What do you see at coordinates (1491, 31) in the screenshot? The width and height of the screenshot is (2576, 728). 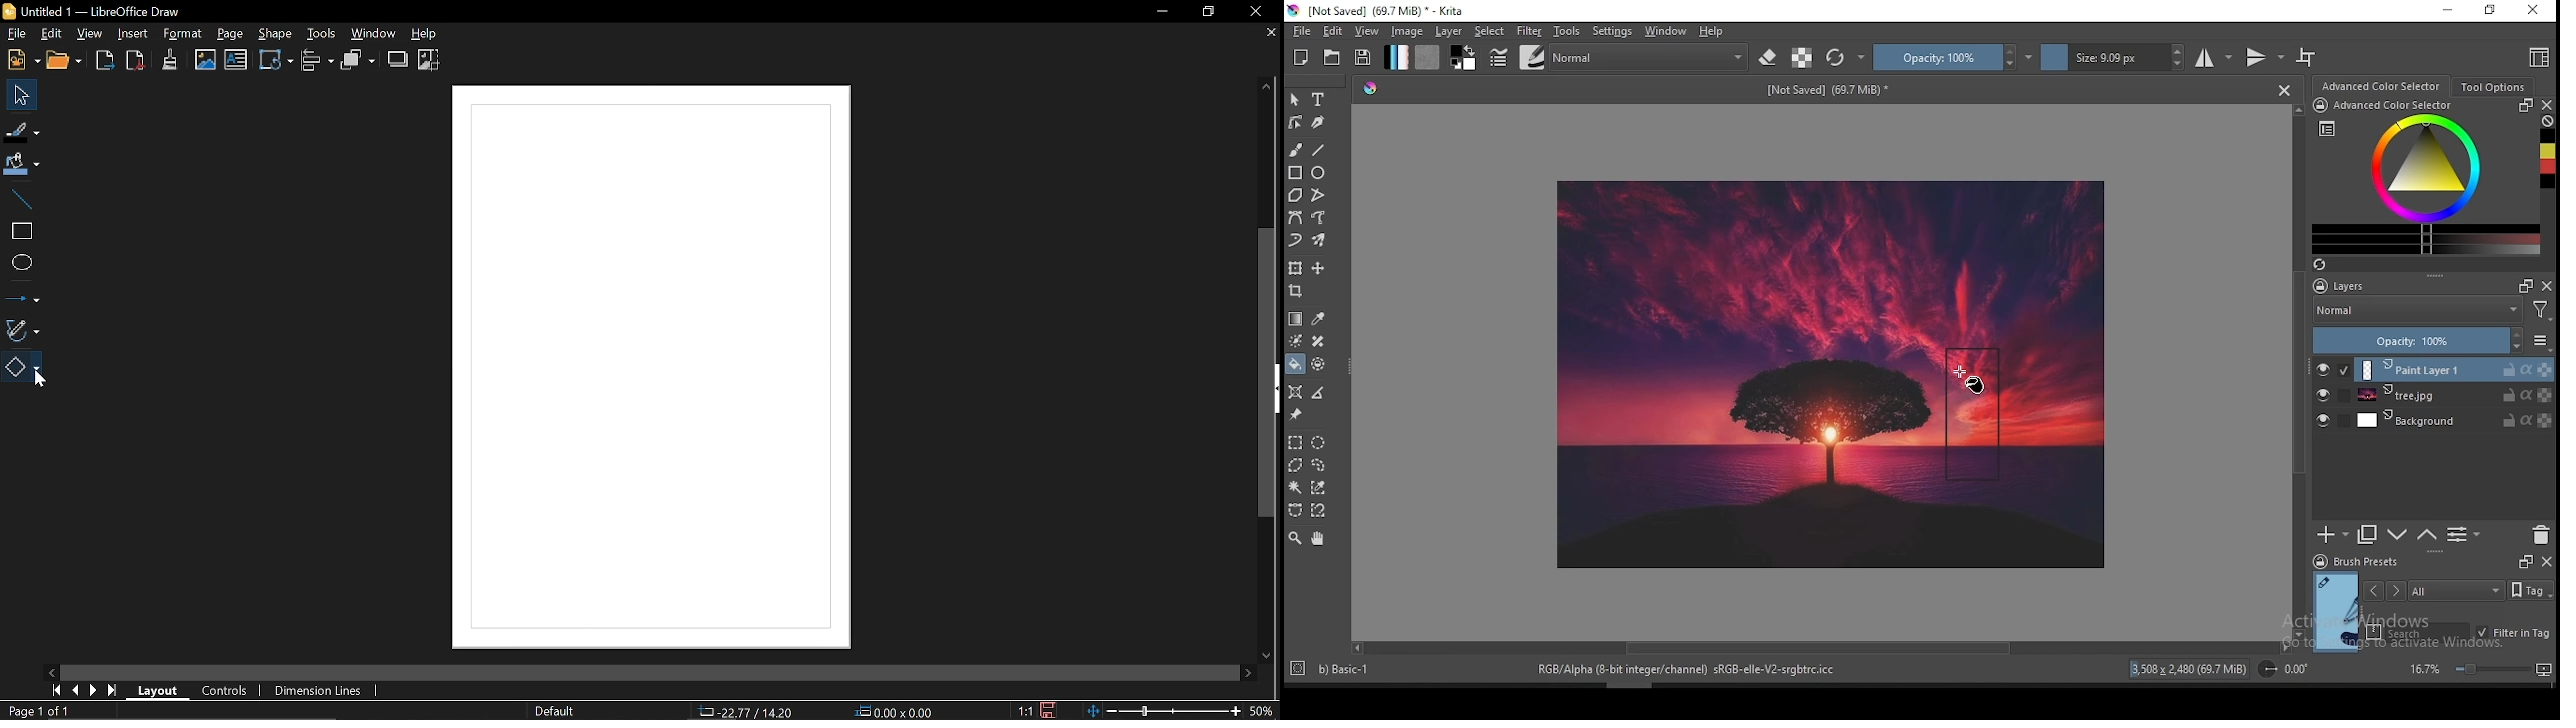 I see `select` at bounding box center [1491, 31].